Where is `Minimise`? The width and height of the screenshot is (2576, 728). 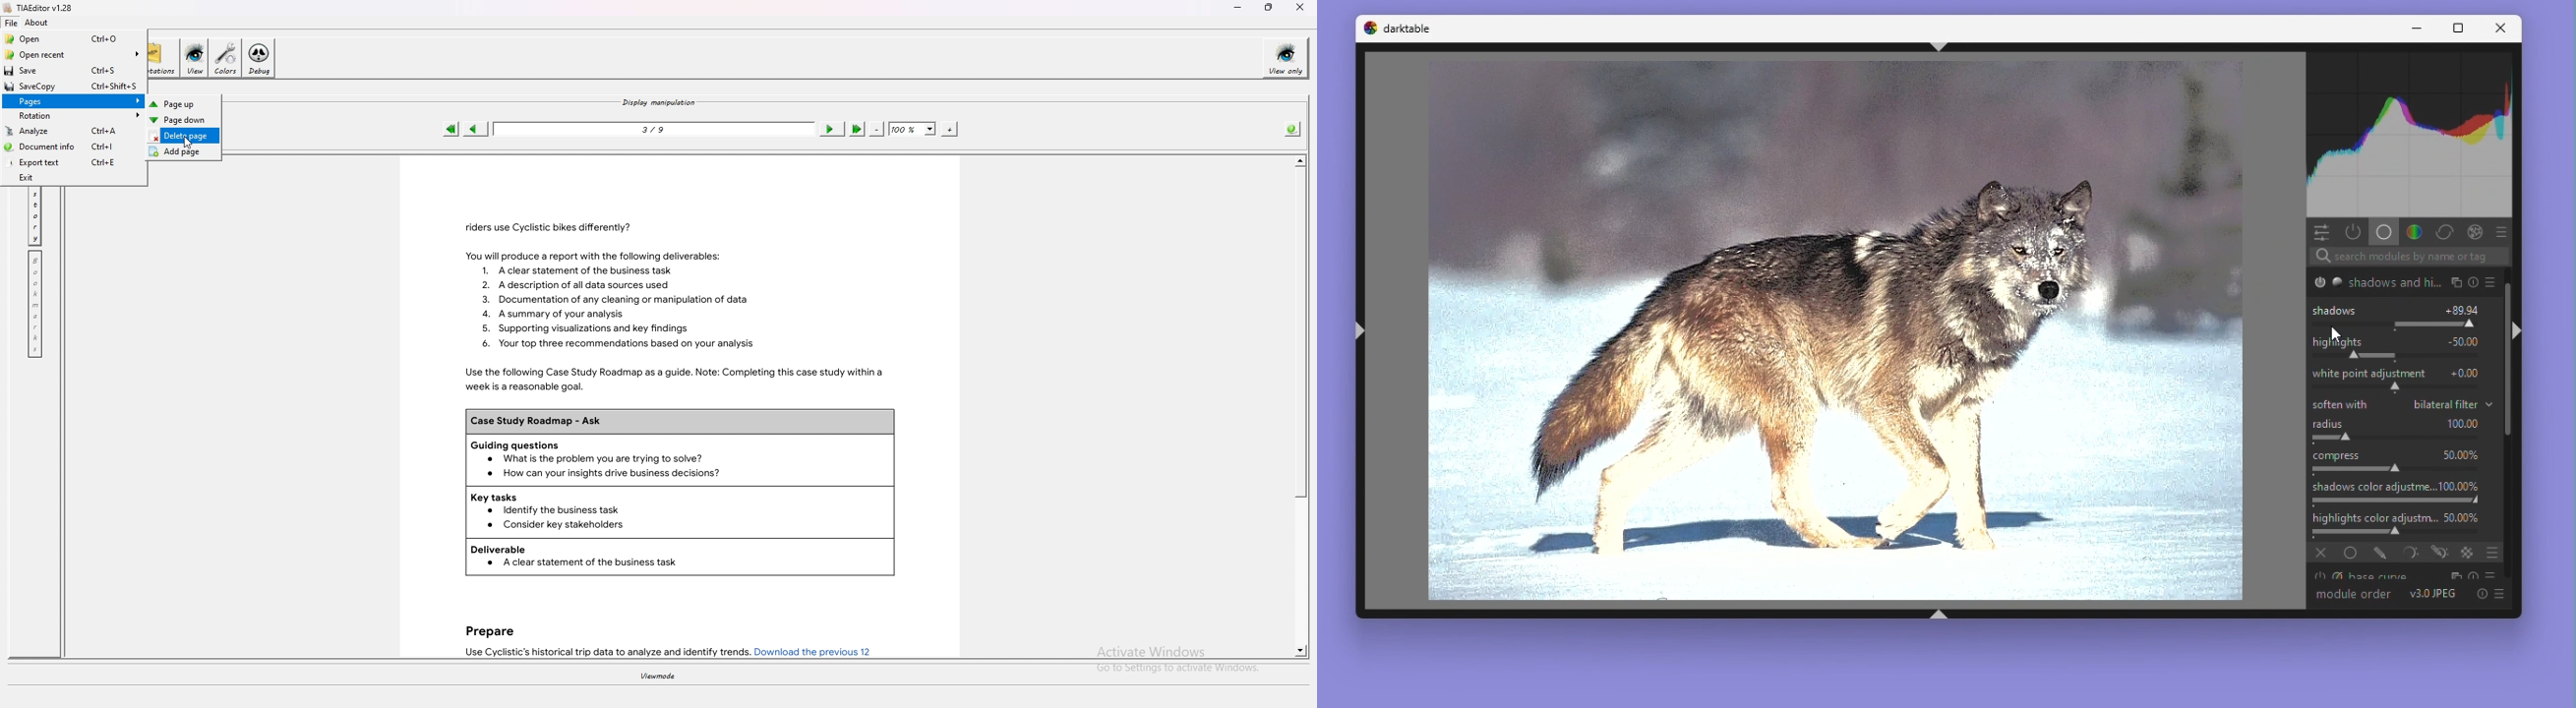
Minimise is located at coordinates (2424, 30).